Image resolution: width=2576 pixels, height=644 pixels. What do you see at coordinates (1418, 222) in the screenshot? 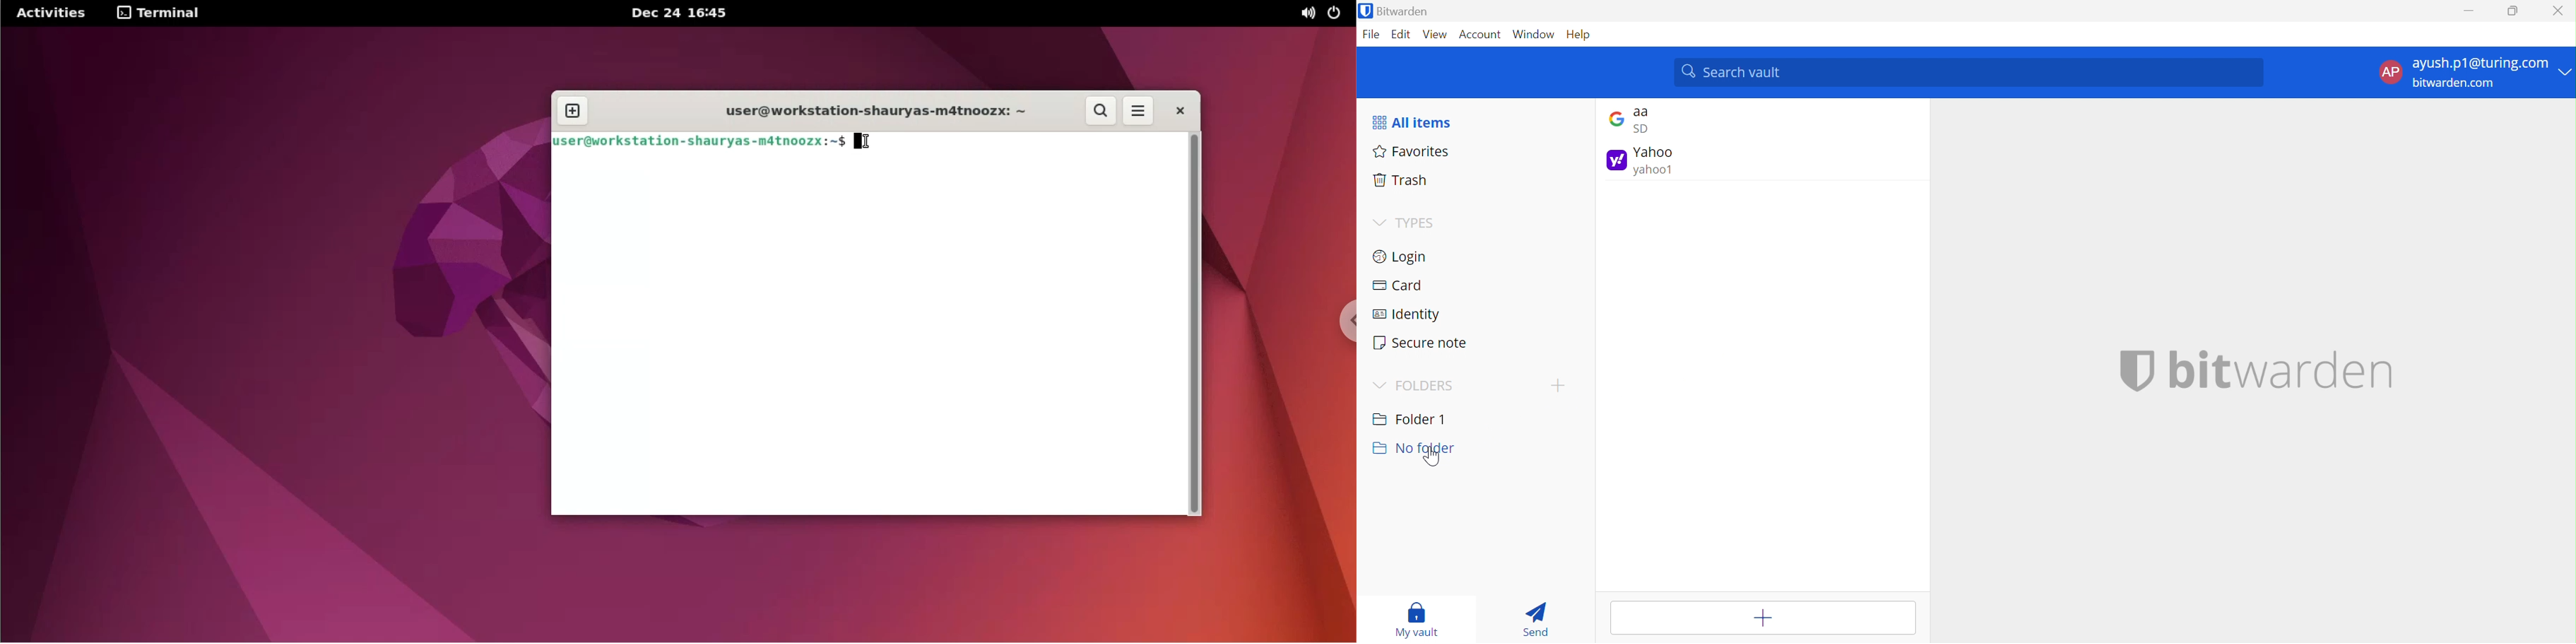
I see `TYPES` at bounding box center [1418, 222].